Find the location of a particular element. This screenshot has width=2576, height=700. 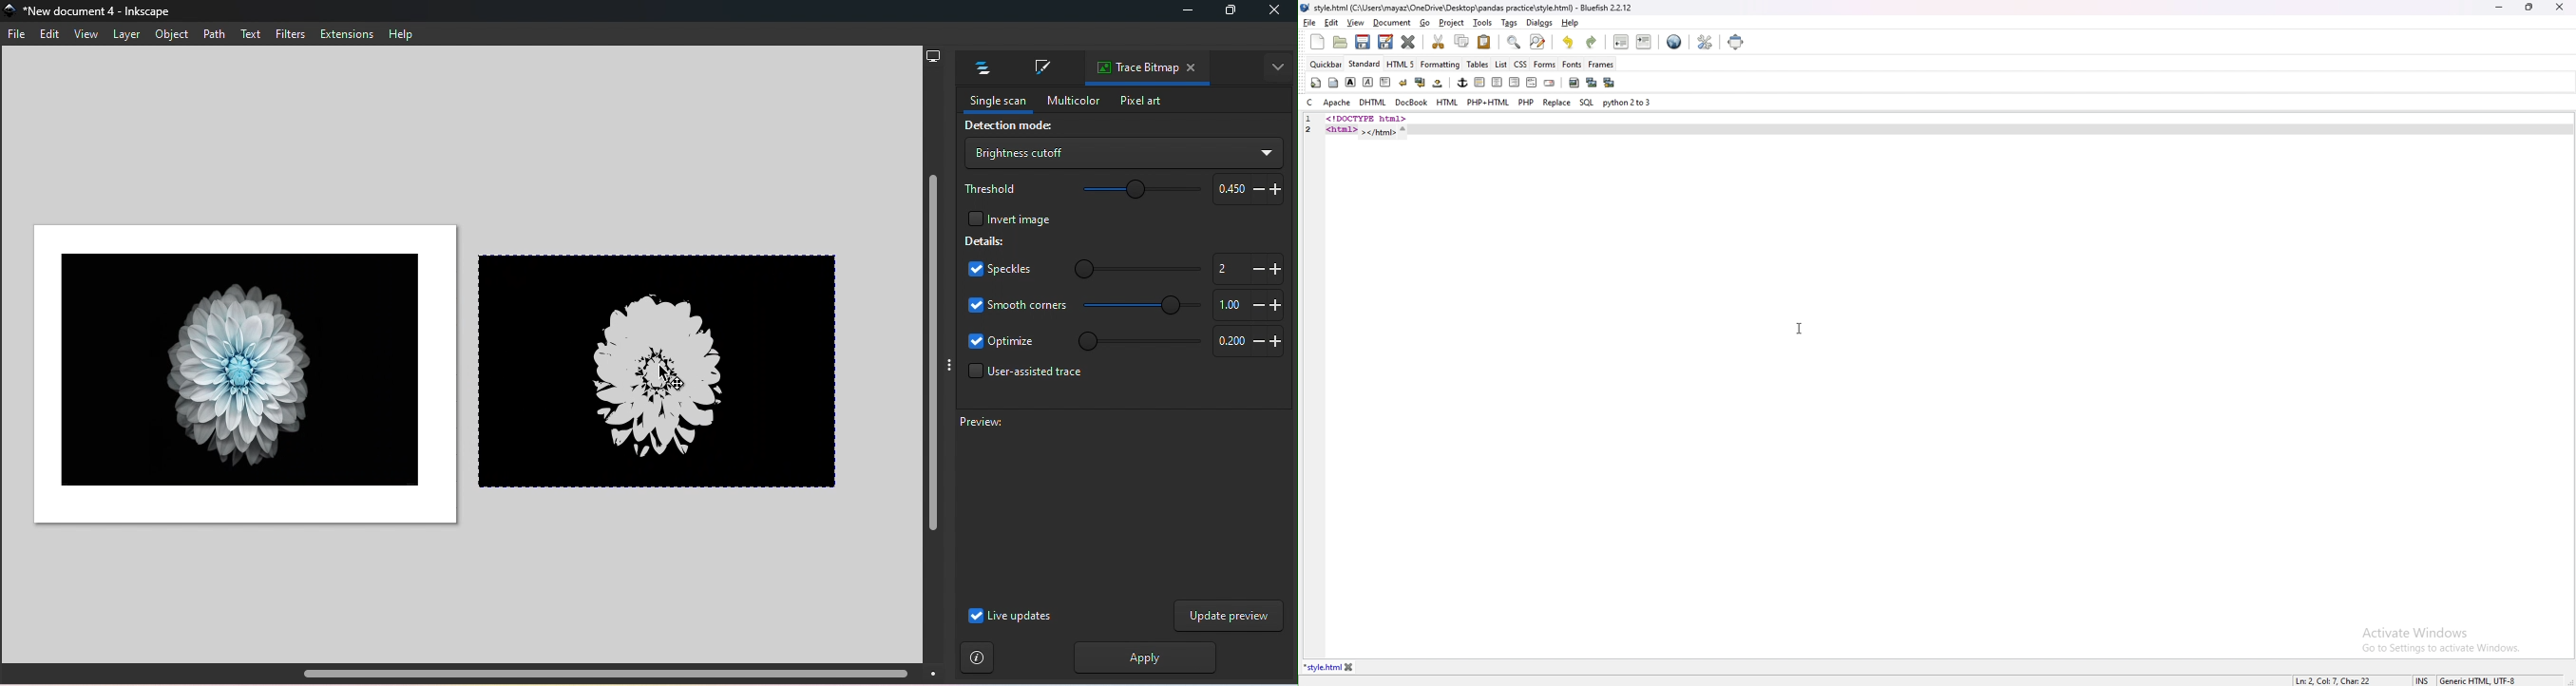

tables is located at coordinates (1478, 65).